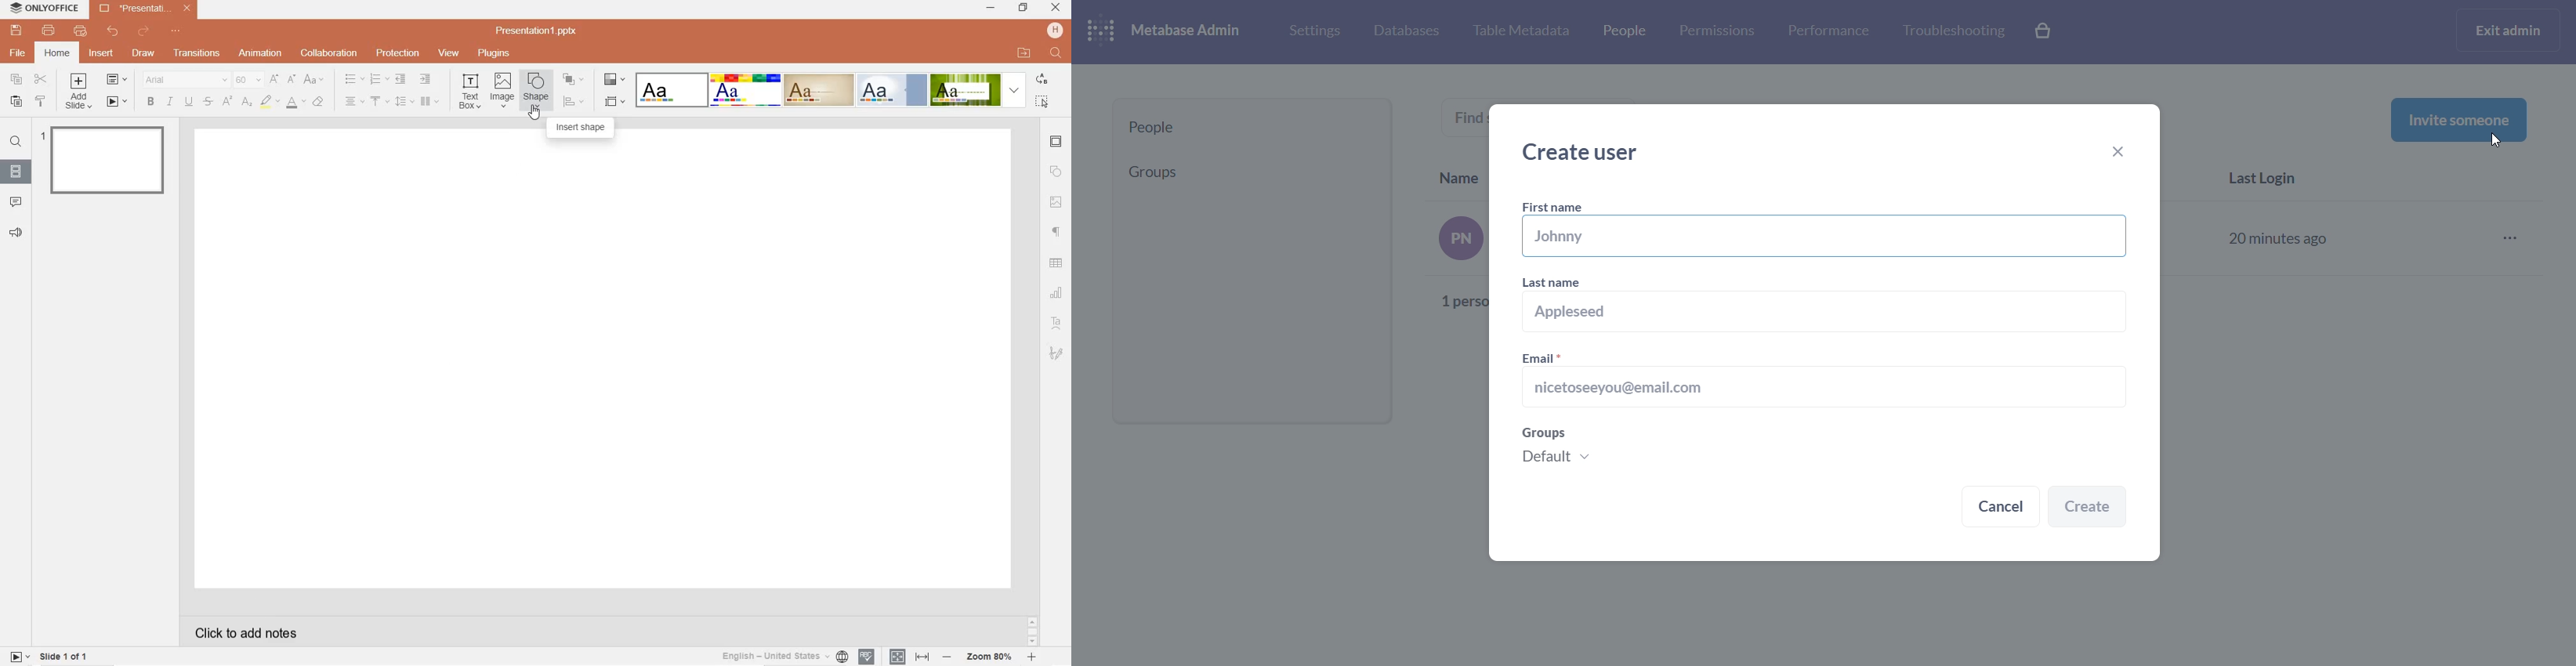  I want to click on OPEN FILE LOCATION, so click(1025, 53).